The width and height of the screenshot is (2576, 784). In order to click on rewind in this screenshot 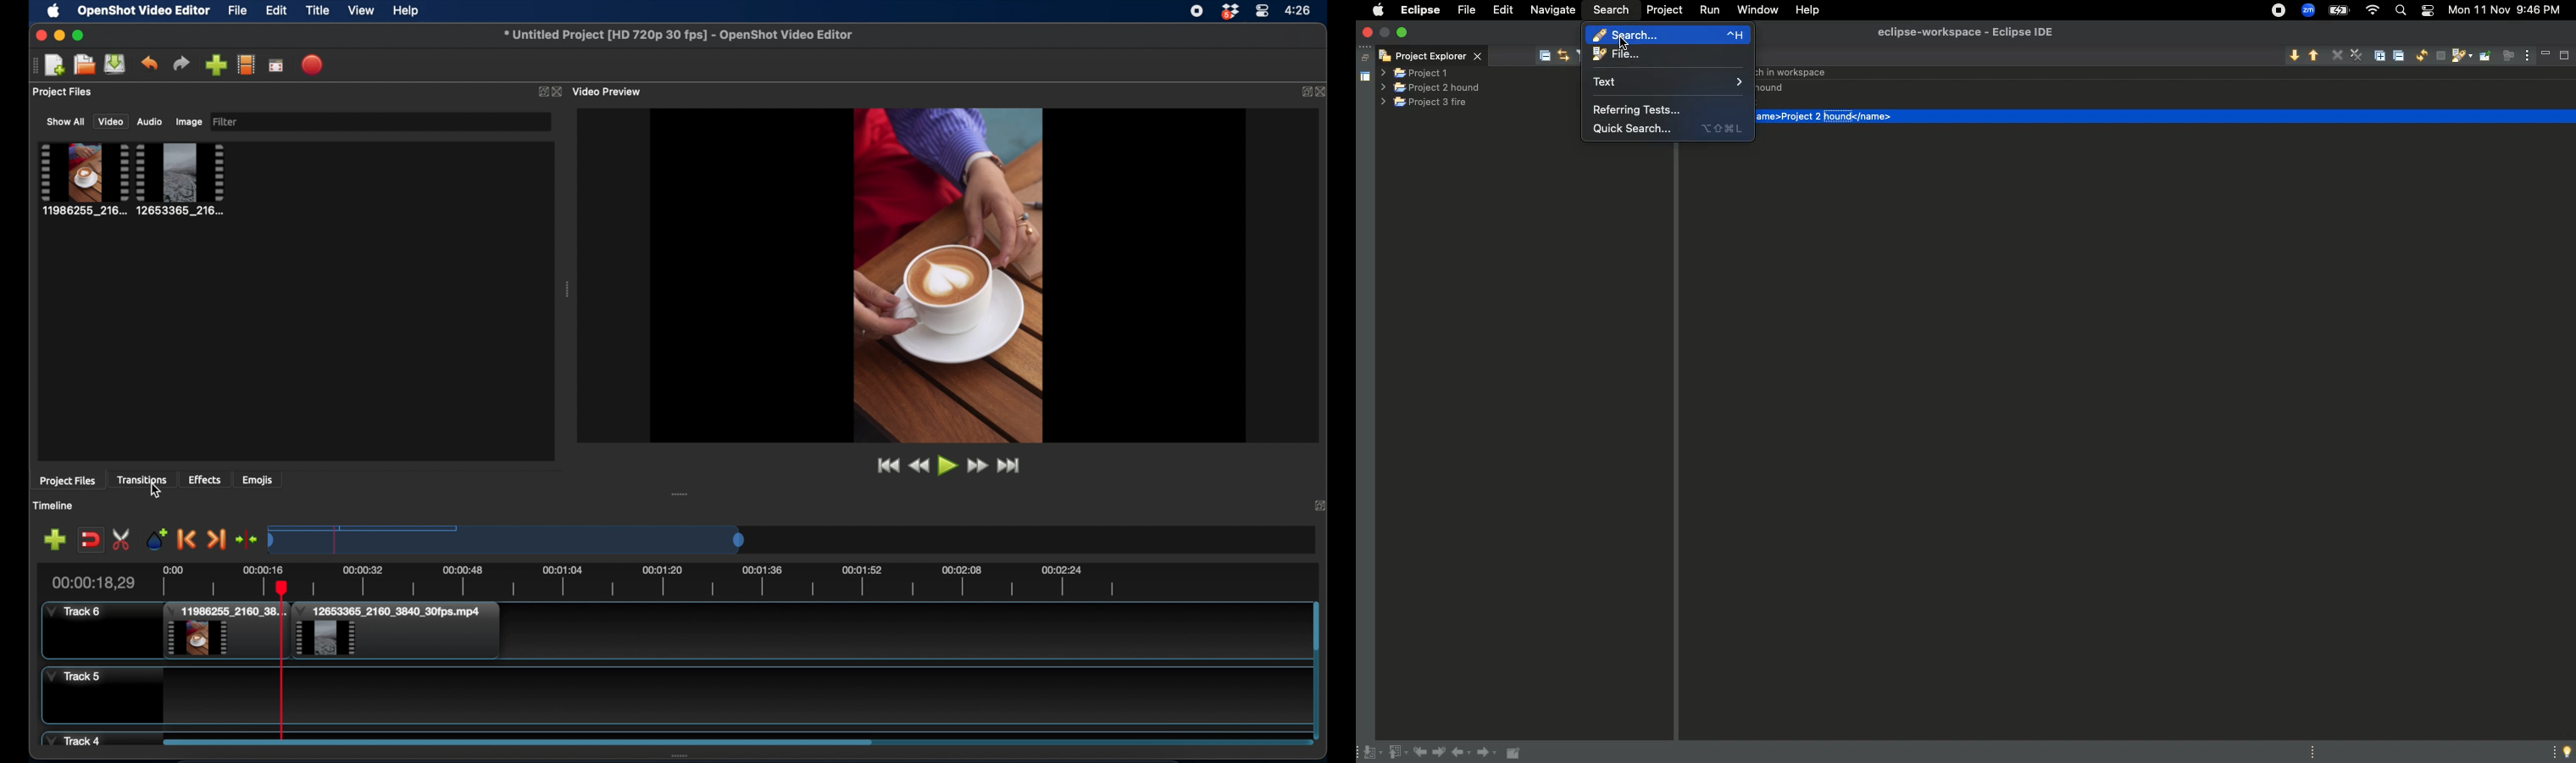, I will do `click(918, 466)`.